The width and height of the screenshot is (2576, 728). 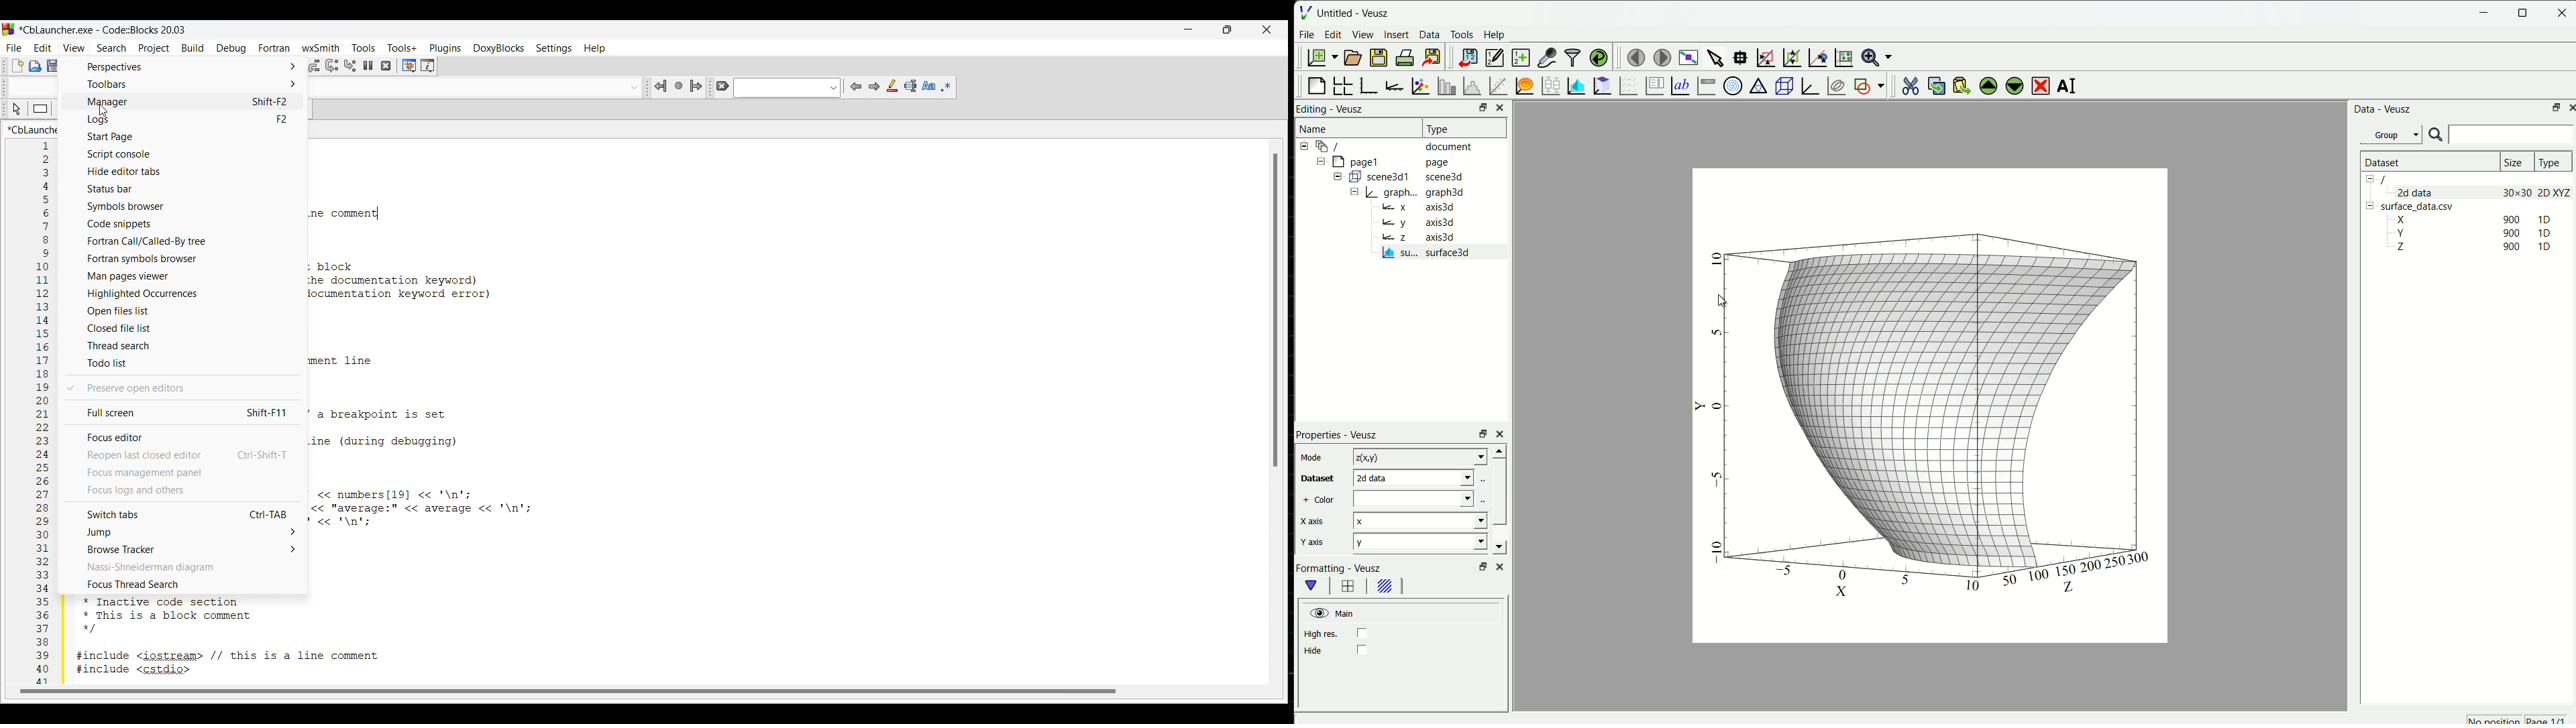 I want to click on export to graphics formats, so click(x=1432, y=57).